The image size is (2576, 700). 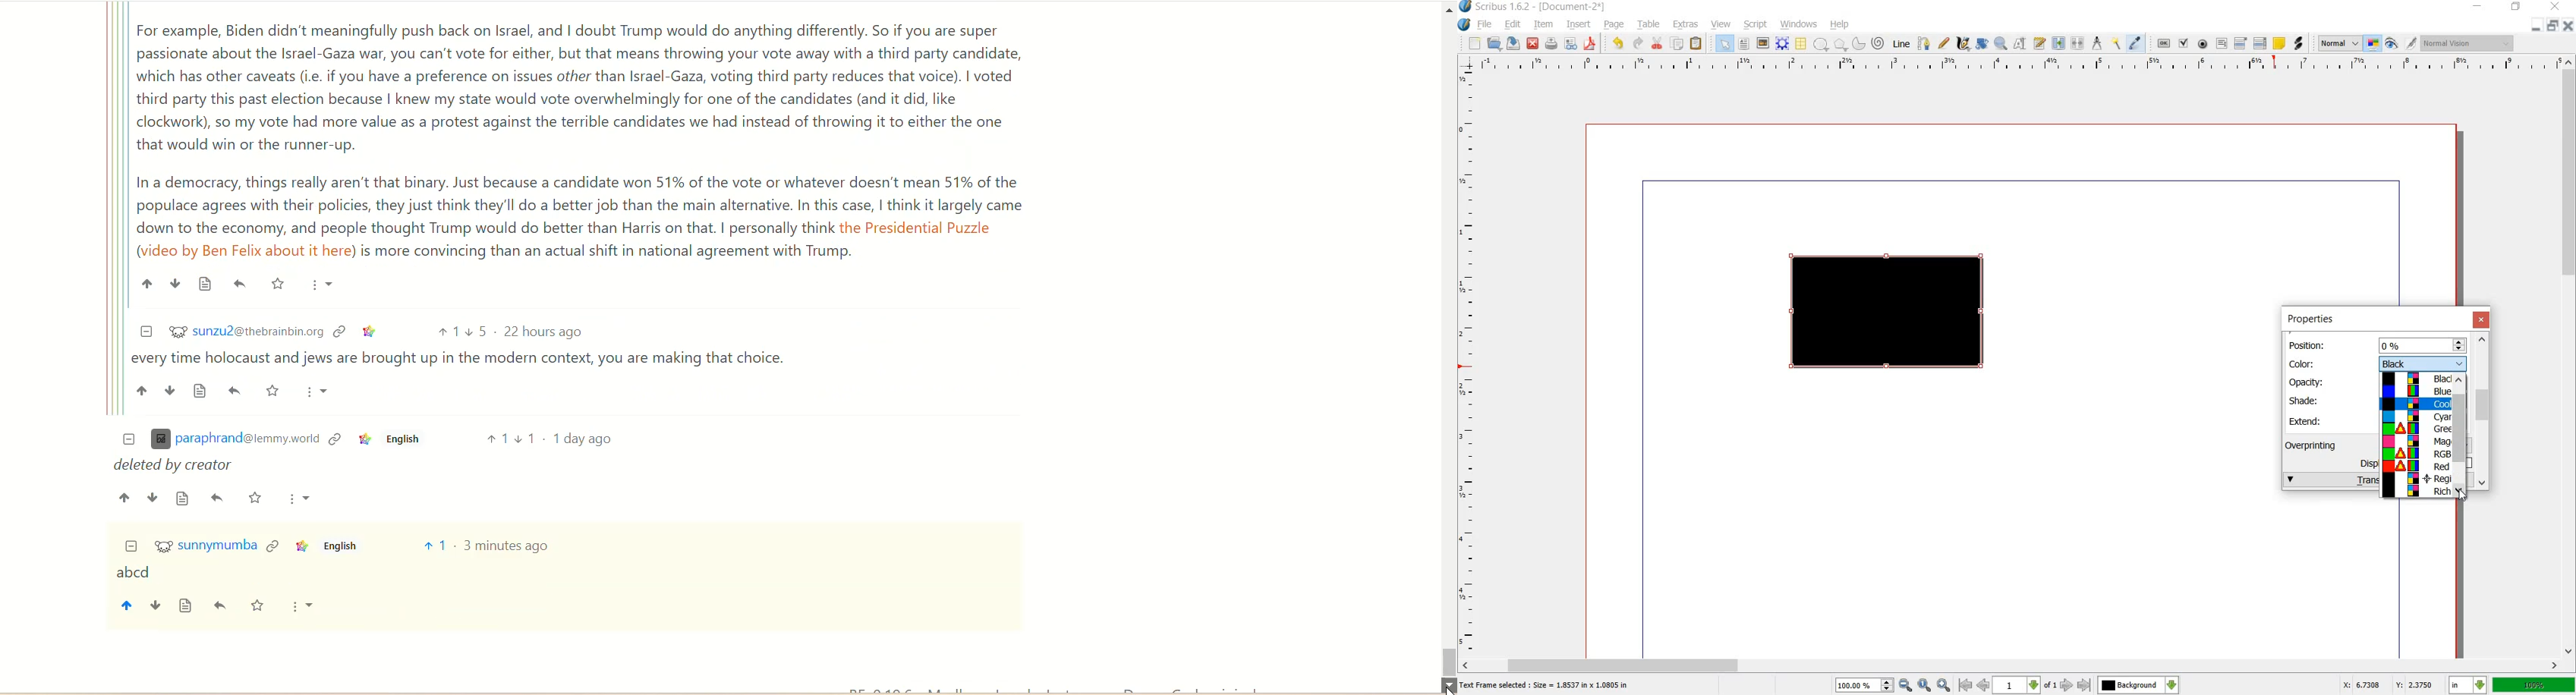 I want to click on pdf list box, so click(x=2260, y=43).